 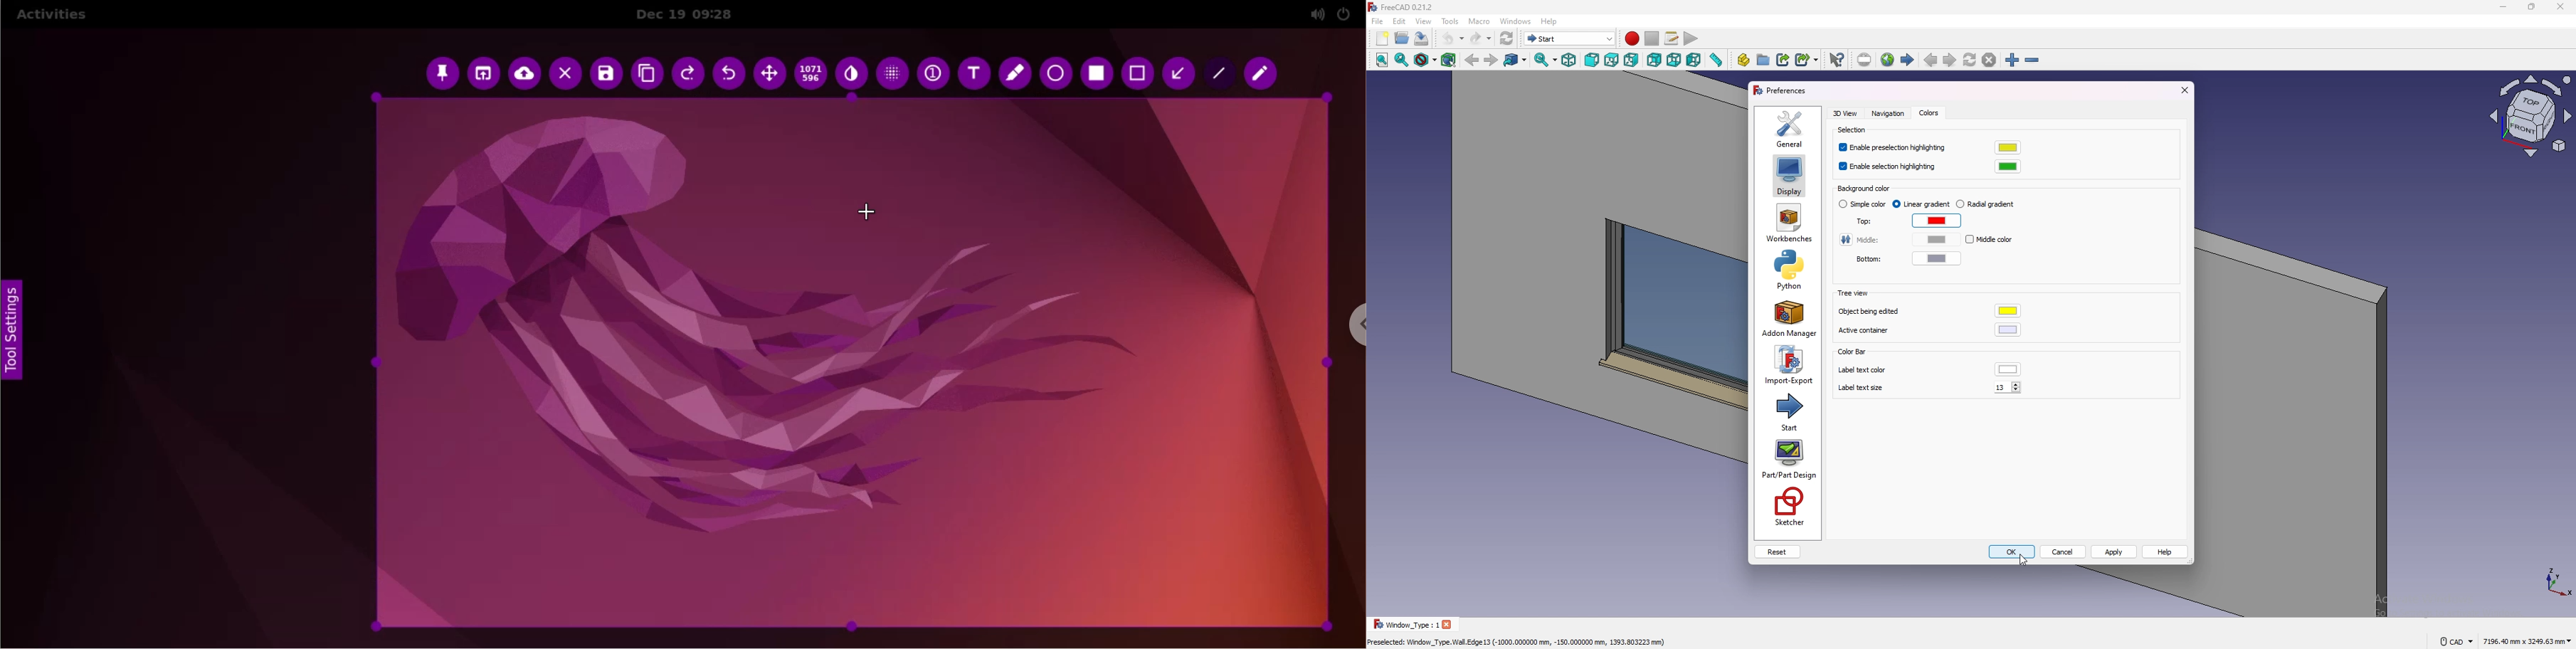 What do you see at coordinates (2008, 166) in the screenshot?
I see `selection highlighting color` at bounding box center [2008, 166].